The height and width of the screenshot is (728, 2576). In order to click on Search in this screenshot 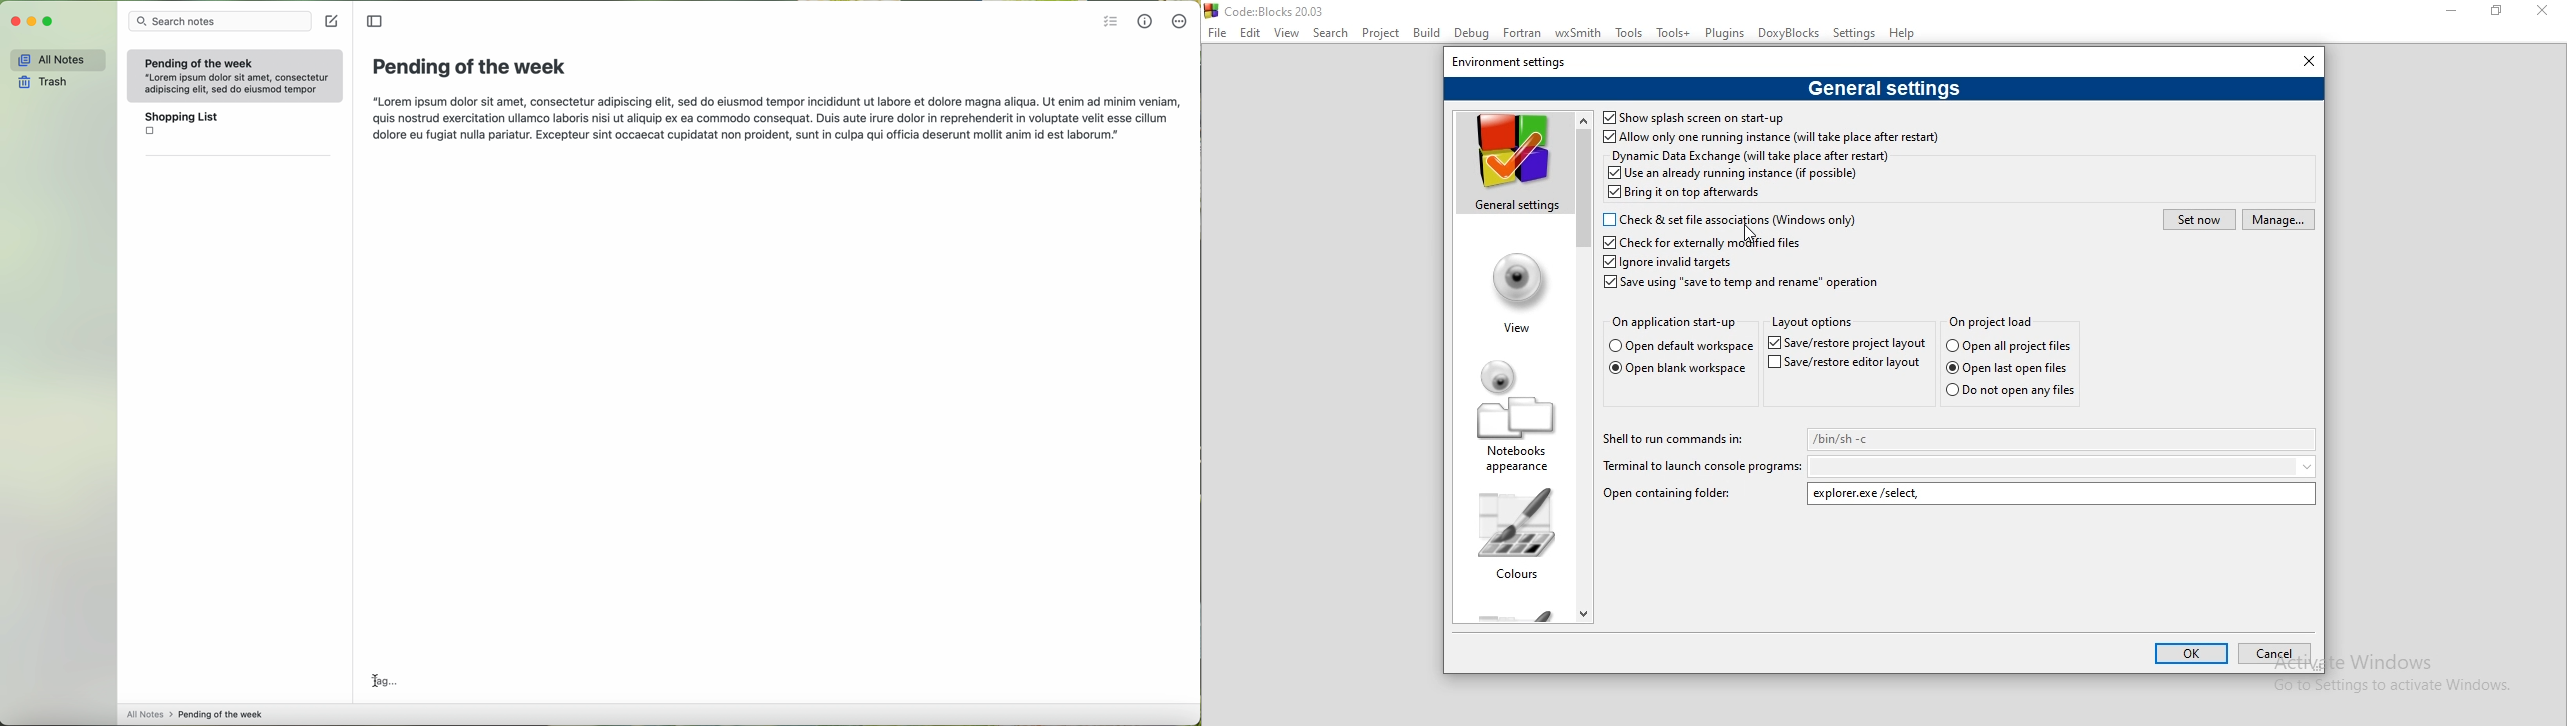, I will do `click(1332, 34)`.